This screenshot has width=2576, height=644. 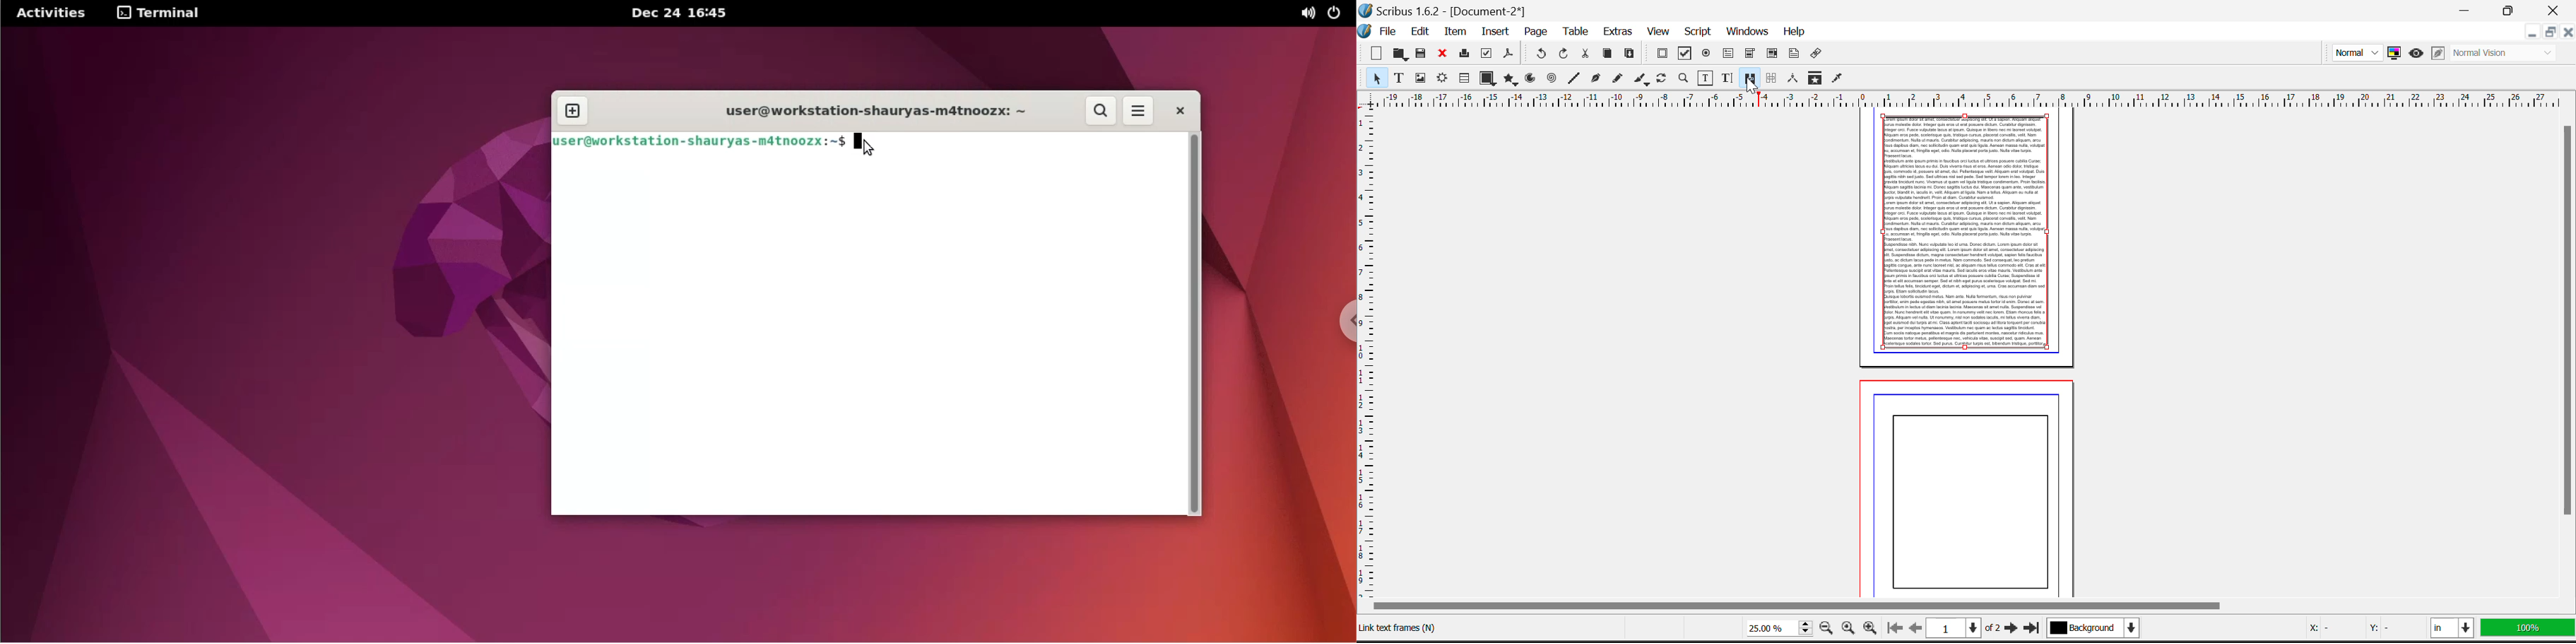 What do you see at coordinates (1372, 78) in the screenshot?
I see `Select` at bounding box center [1372, 78].